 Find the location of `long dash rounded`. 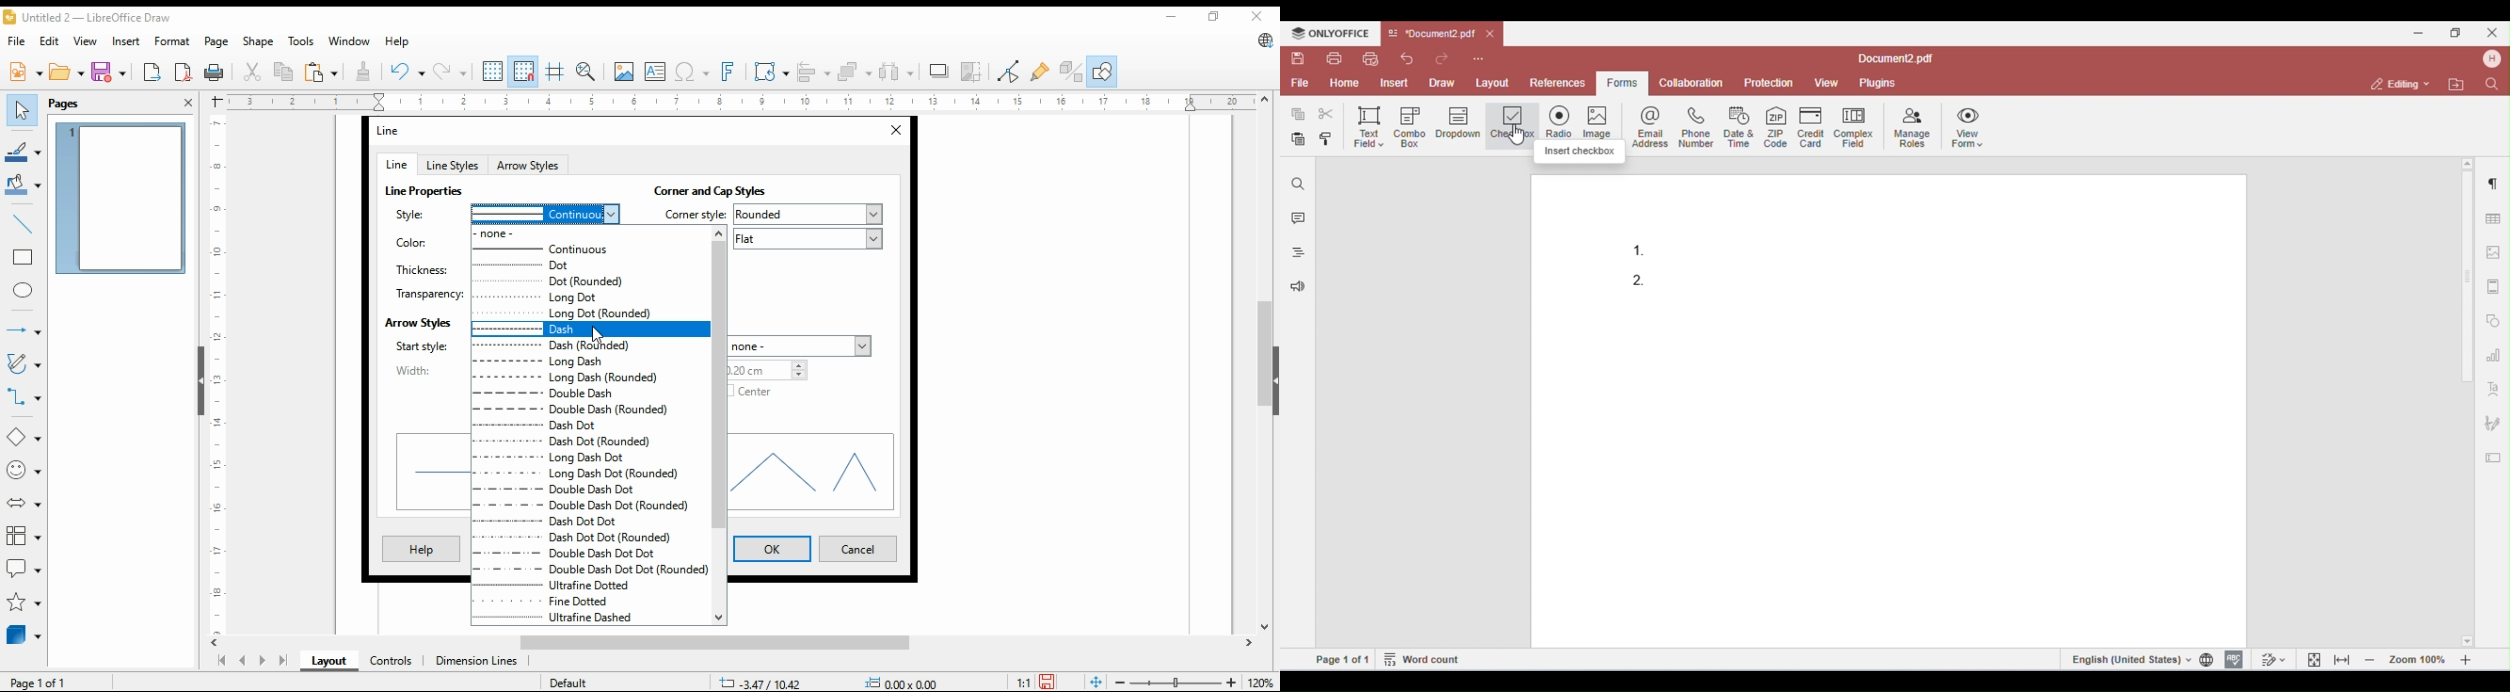

long dash rounded is located at coordinates (581, 379).